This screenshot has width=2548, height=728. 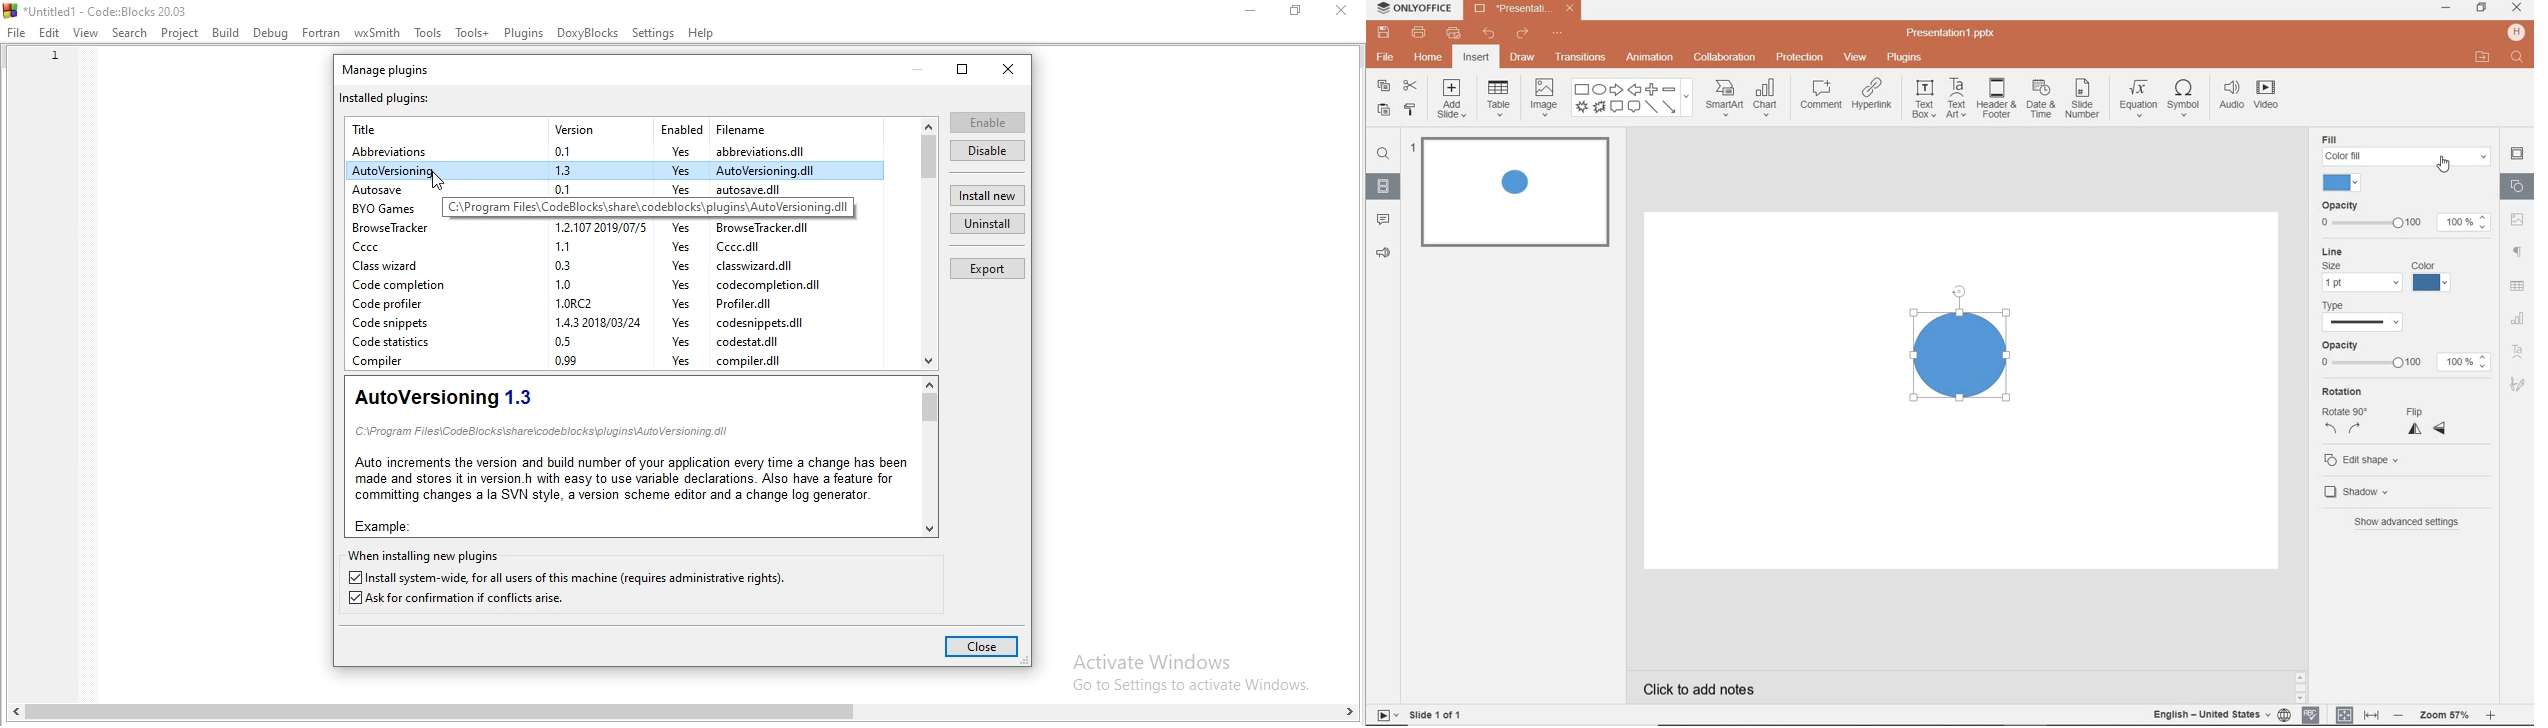 What do you see at coordinates (702, 32) in the screenshot?
I see `Help` at bounding box center [702, 32].